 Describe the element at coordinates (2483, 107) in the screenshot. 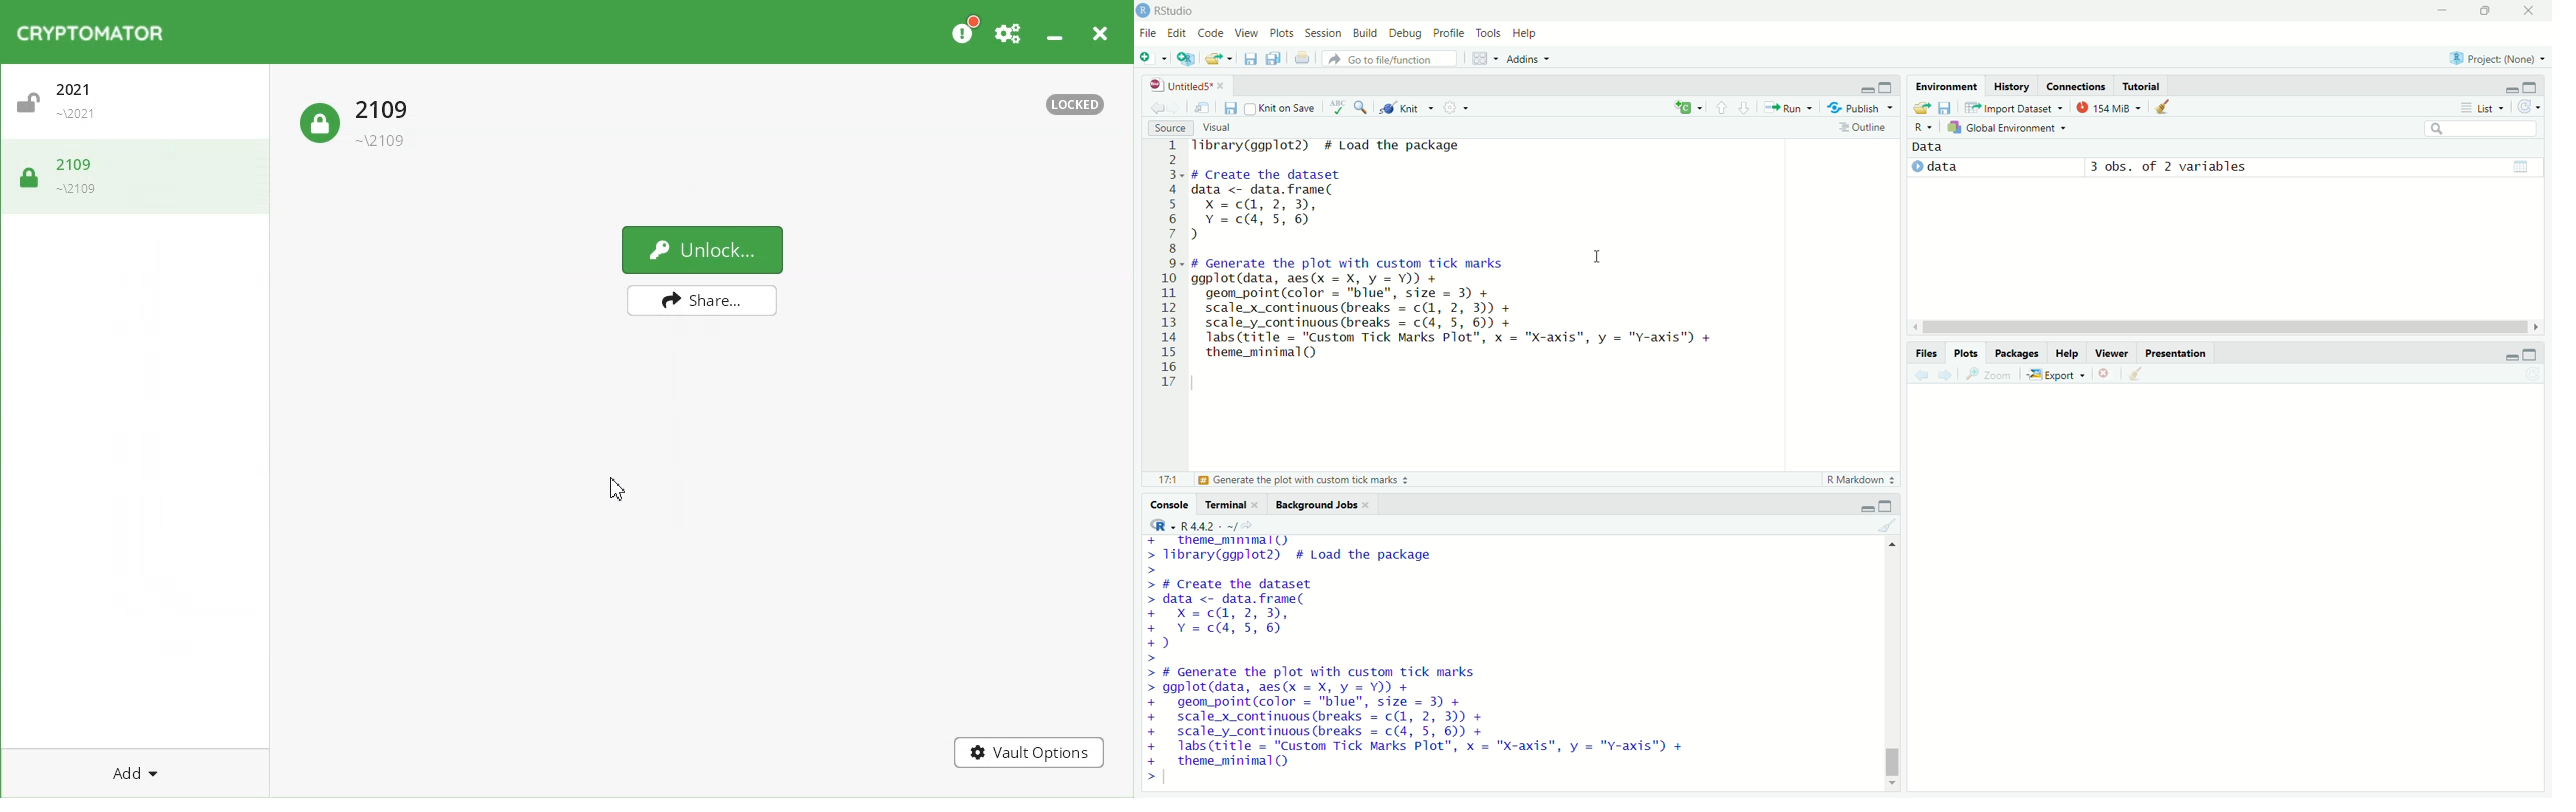

I see `list` at that location.